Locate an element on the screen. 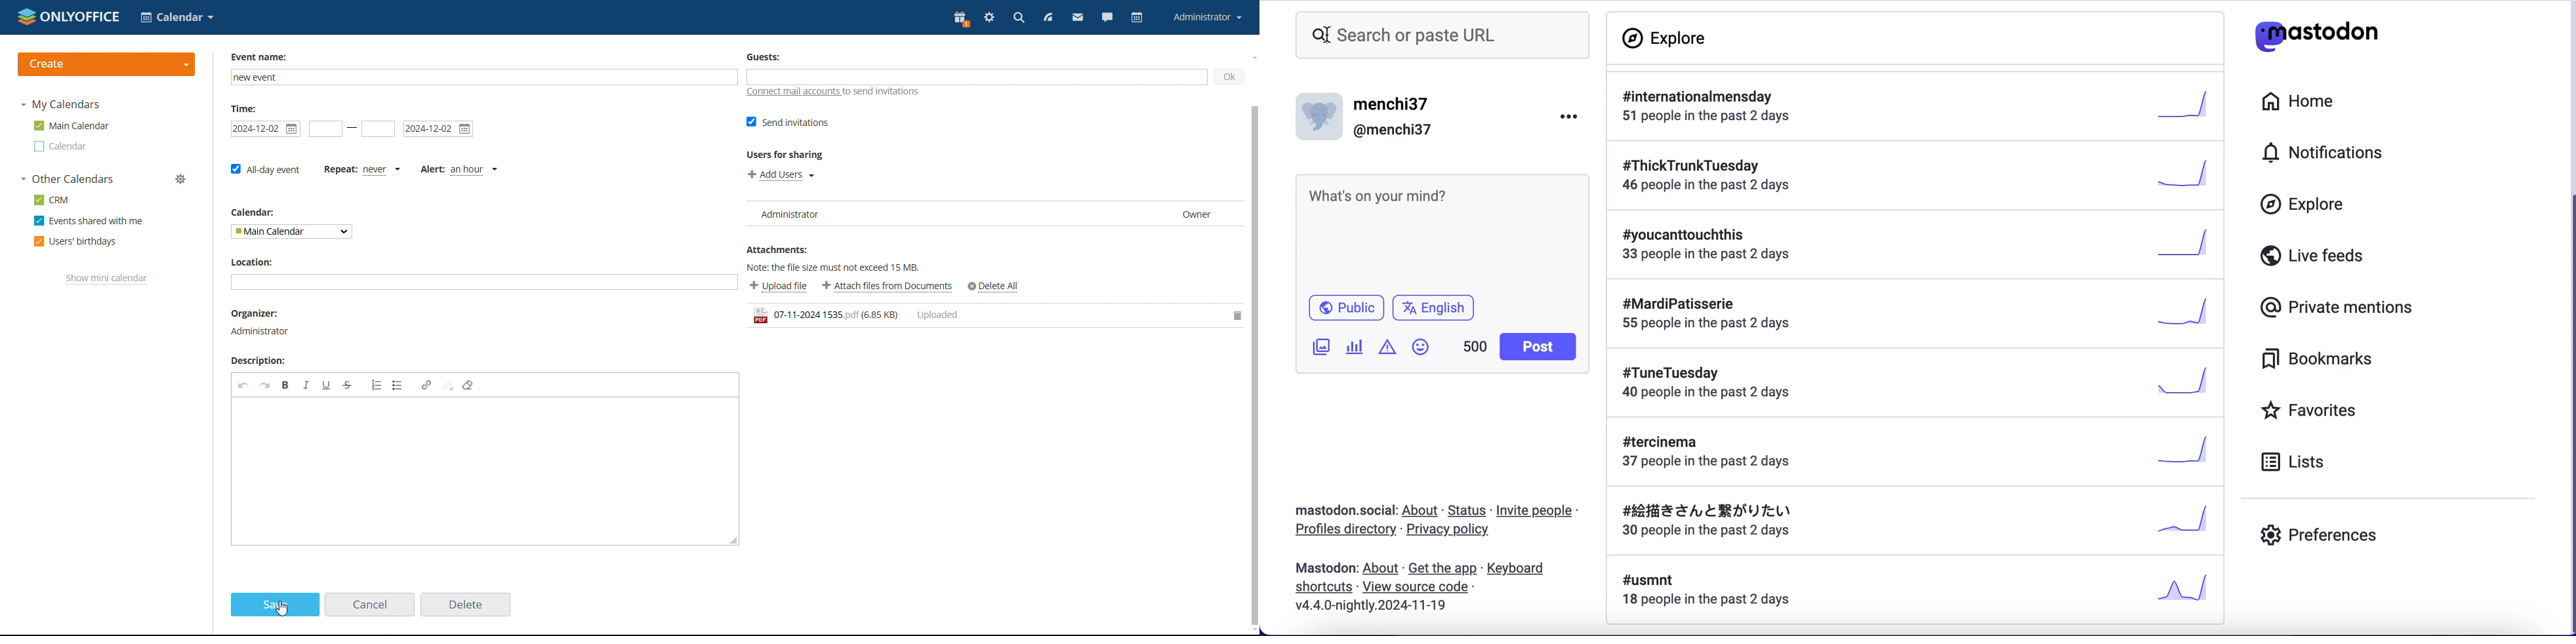 This screenshot has width=2576, height=644. emoji is located at coordinates (1423, 347).